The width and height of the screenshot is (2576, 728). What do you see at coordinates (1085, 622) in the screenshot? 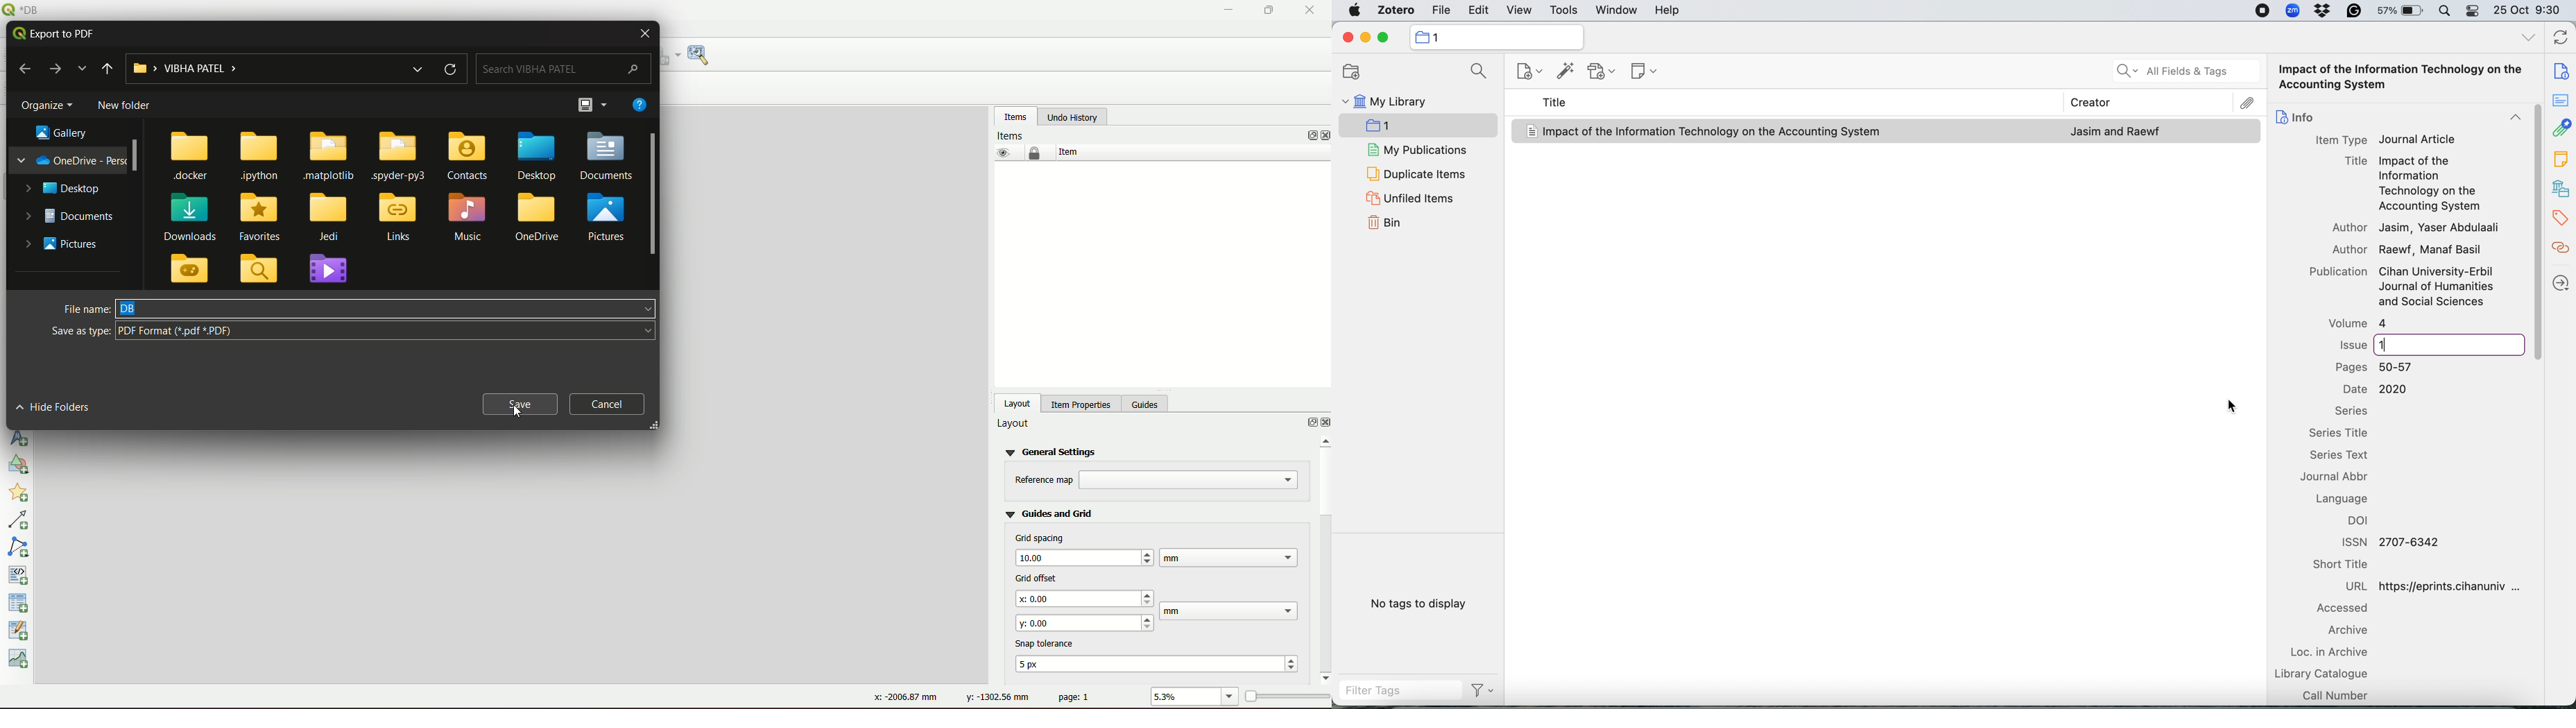
I see `text box` at bounding box center [1085, 622].